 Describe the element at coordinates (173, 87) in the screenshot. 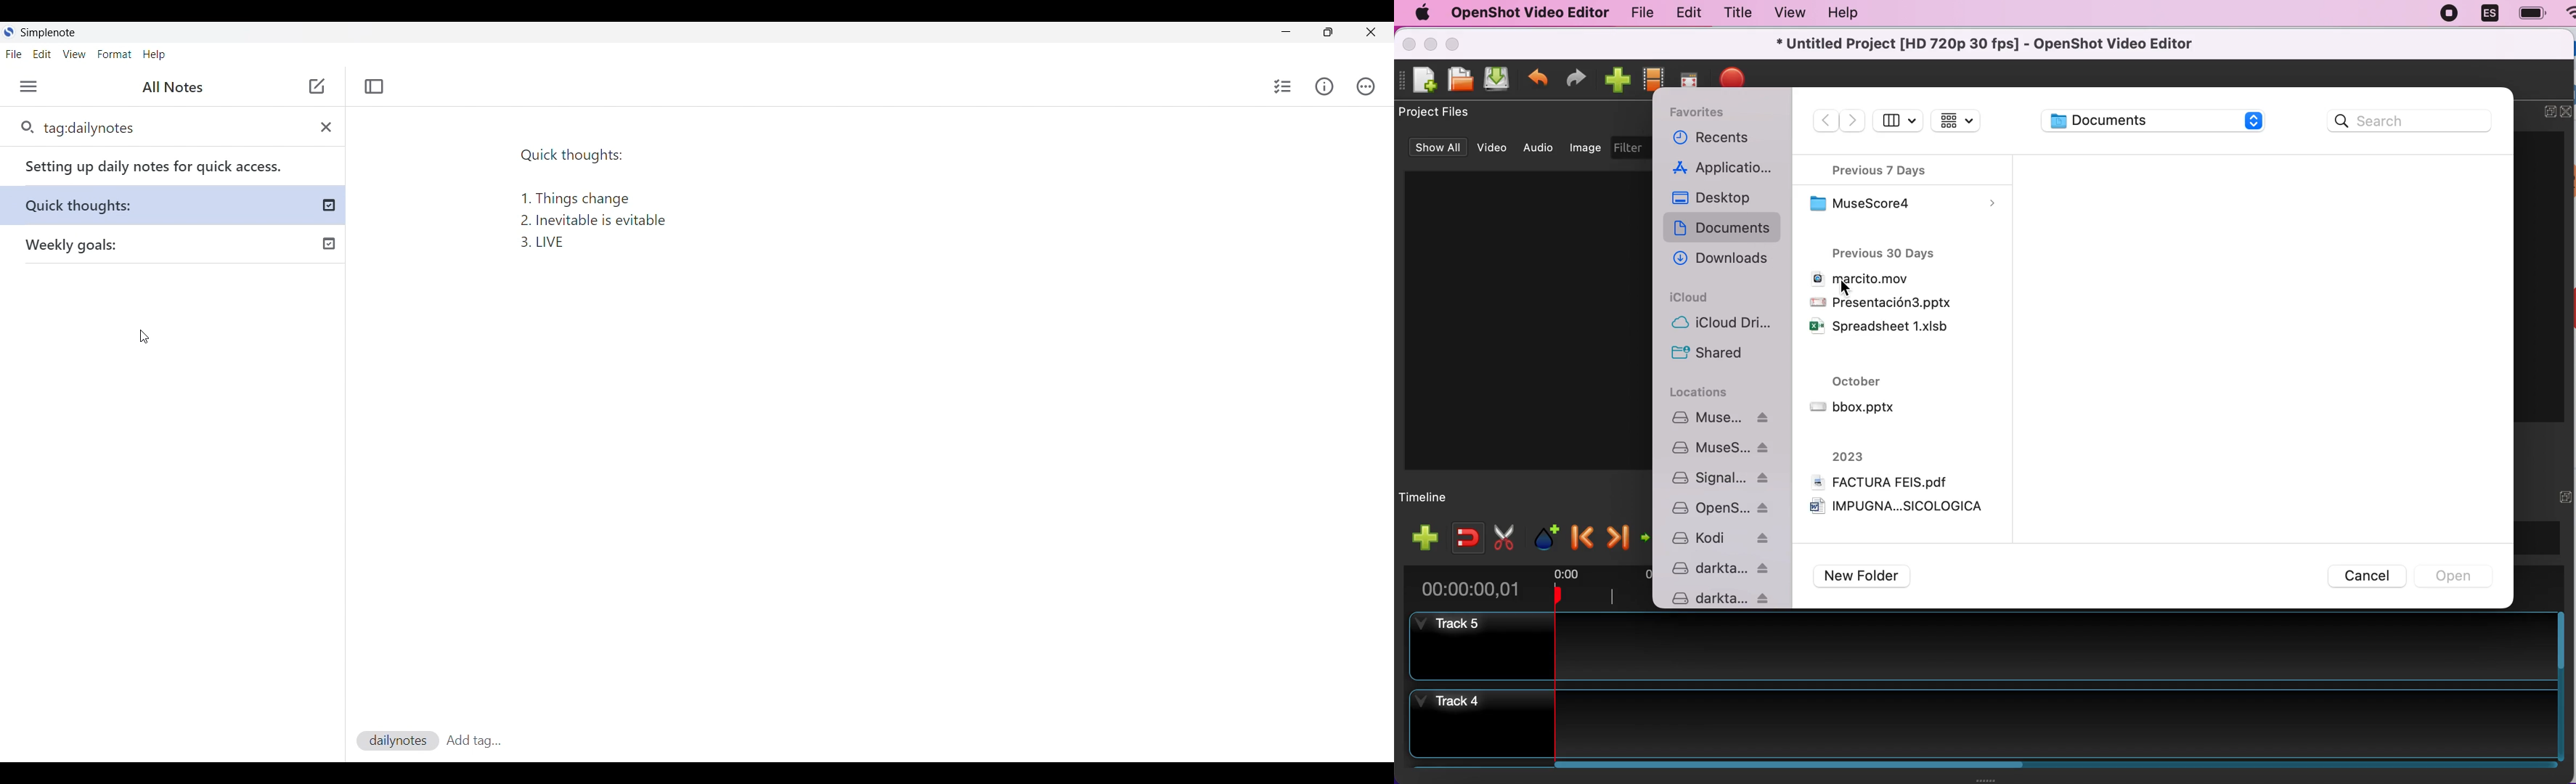

I see `All notes` at that location.